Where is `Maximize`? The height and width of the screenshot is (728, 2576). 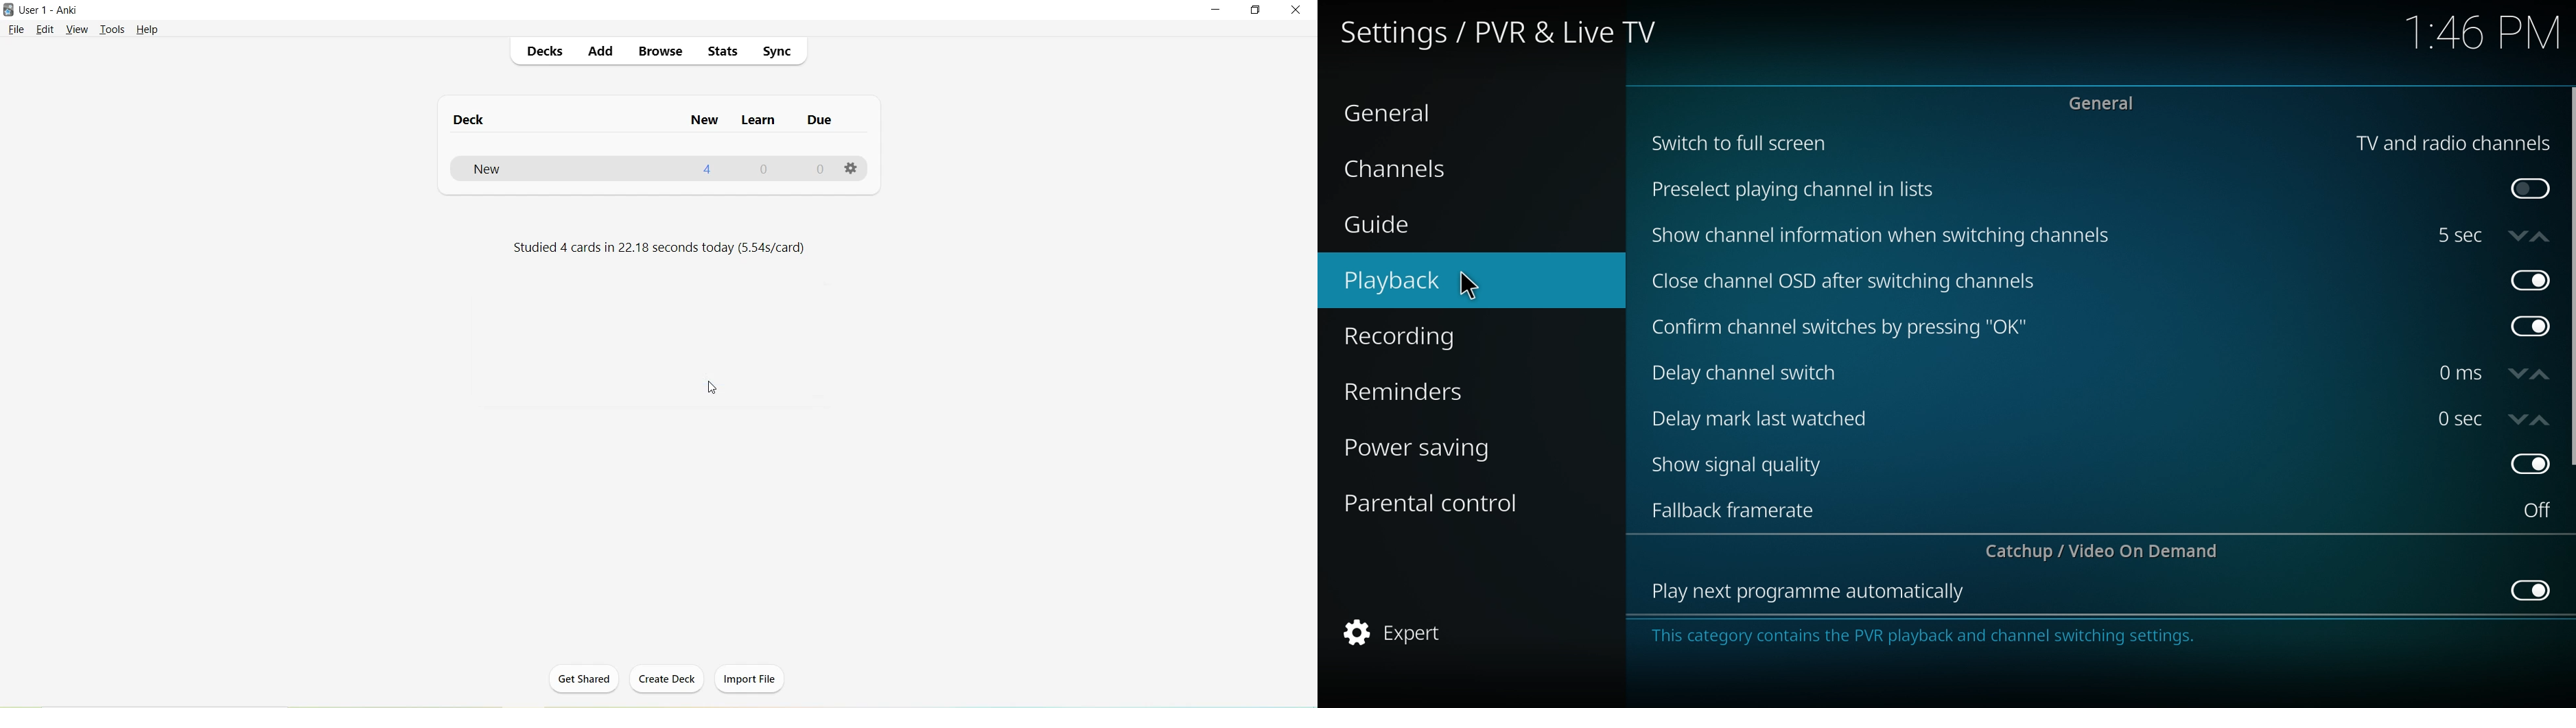 Maximize is located at coordinates (1261, 10).